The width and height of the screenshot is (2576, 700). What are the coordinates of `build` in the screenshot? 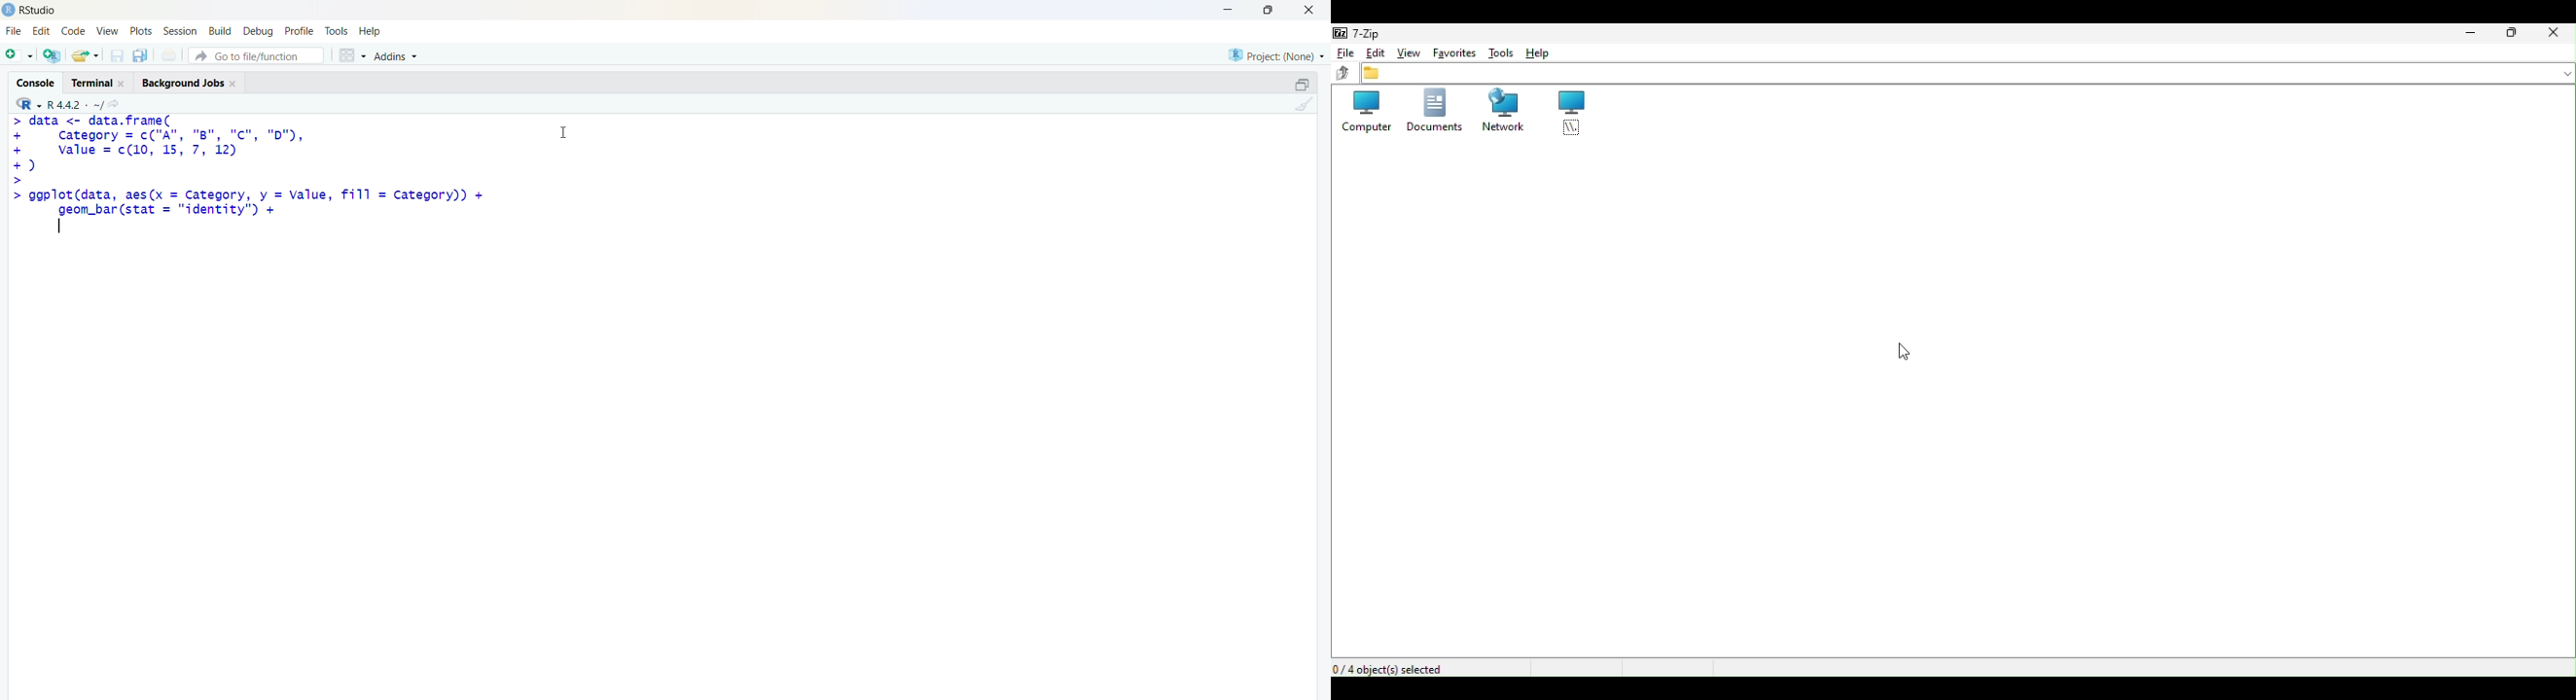 It's located at (219, 31).